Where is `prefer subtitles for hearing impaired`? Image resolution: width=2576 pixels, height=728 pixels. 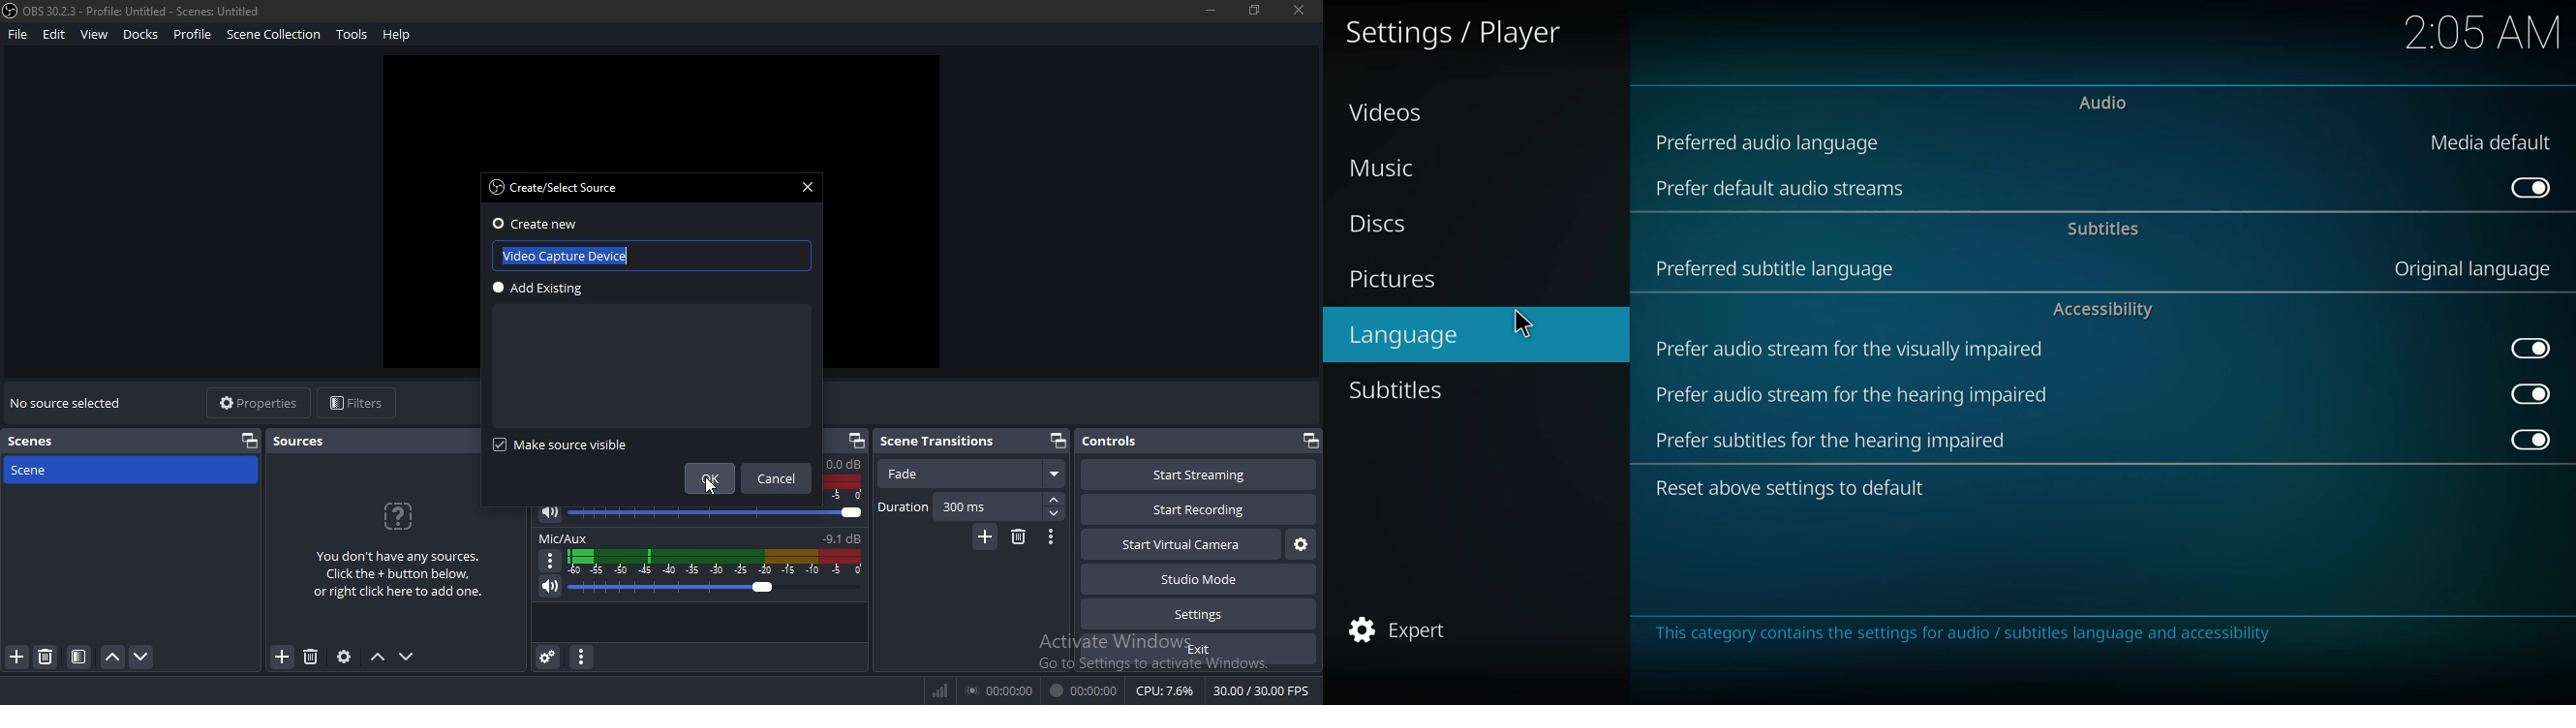 prefer subtitles for hearing impaired is located at coordinates (1831, 439).